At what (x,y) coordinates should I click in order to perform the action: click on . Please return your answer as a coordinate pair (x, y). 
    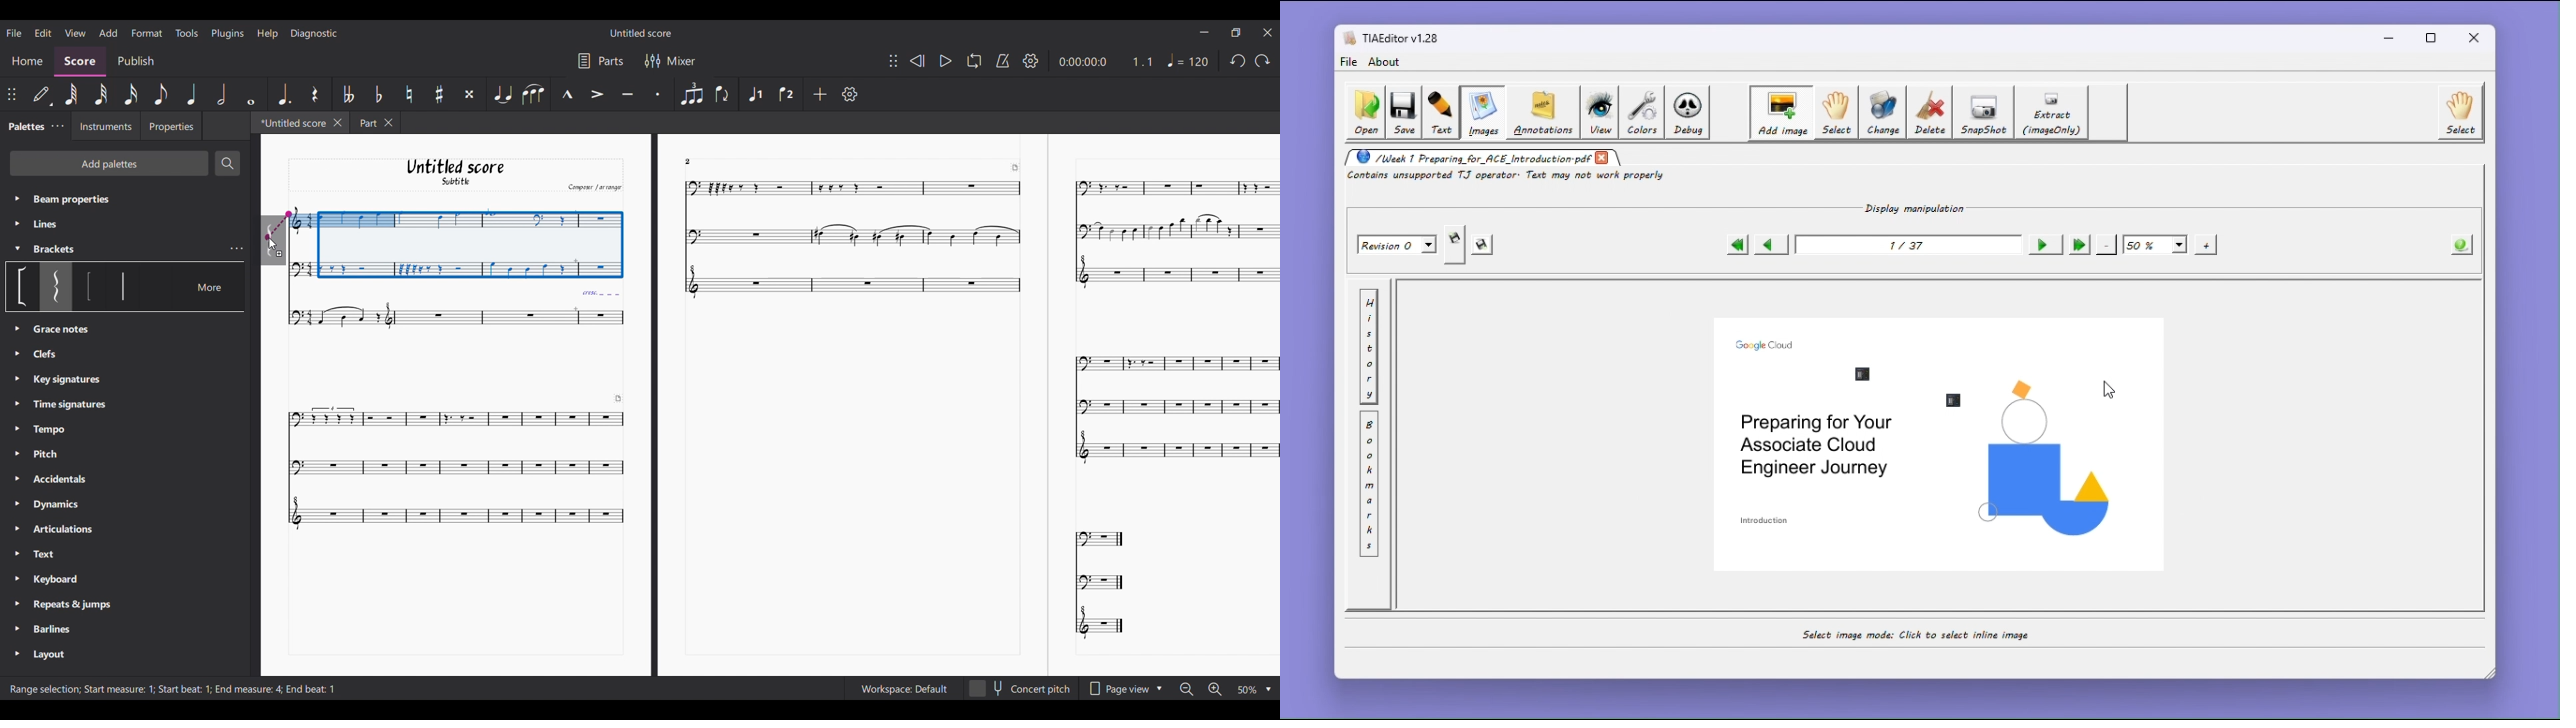
    Looking at the image, I should click on (15, 505).